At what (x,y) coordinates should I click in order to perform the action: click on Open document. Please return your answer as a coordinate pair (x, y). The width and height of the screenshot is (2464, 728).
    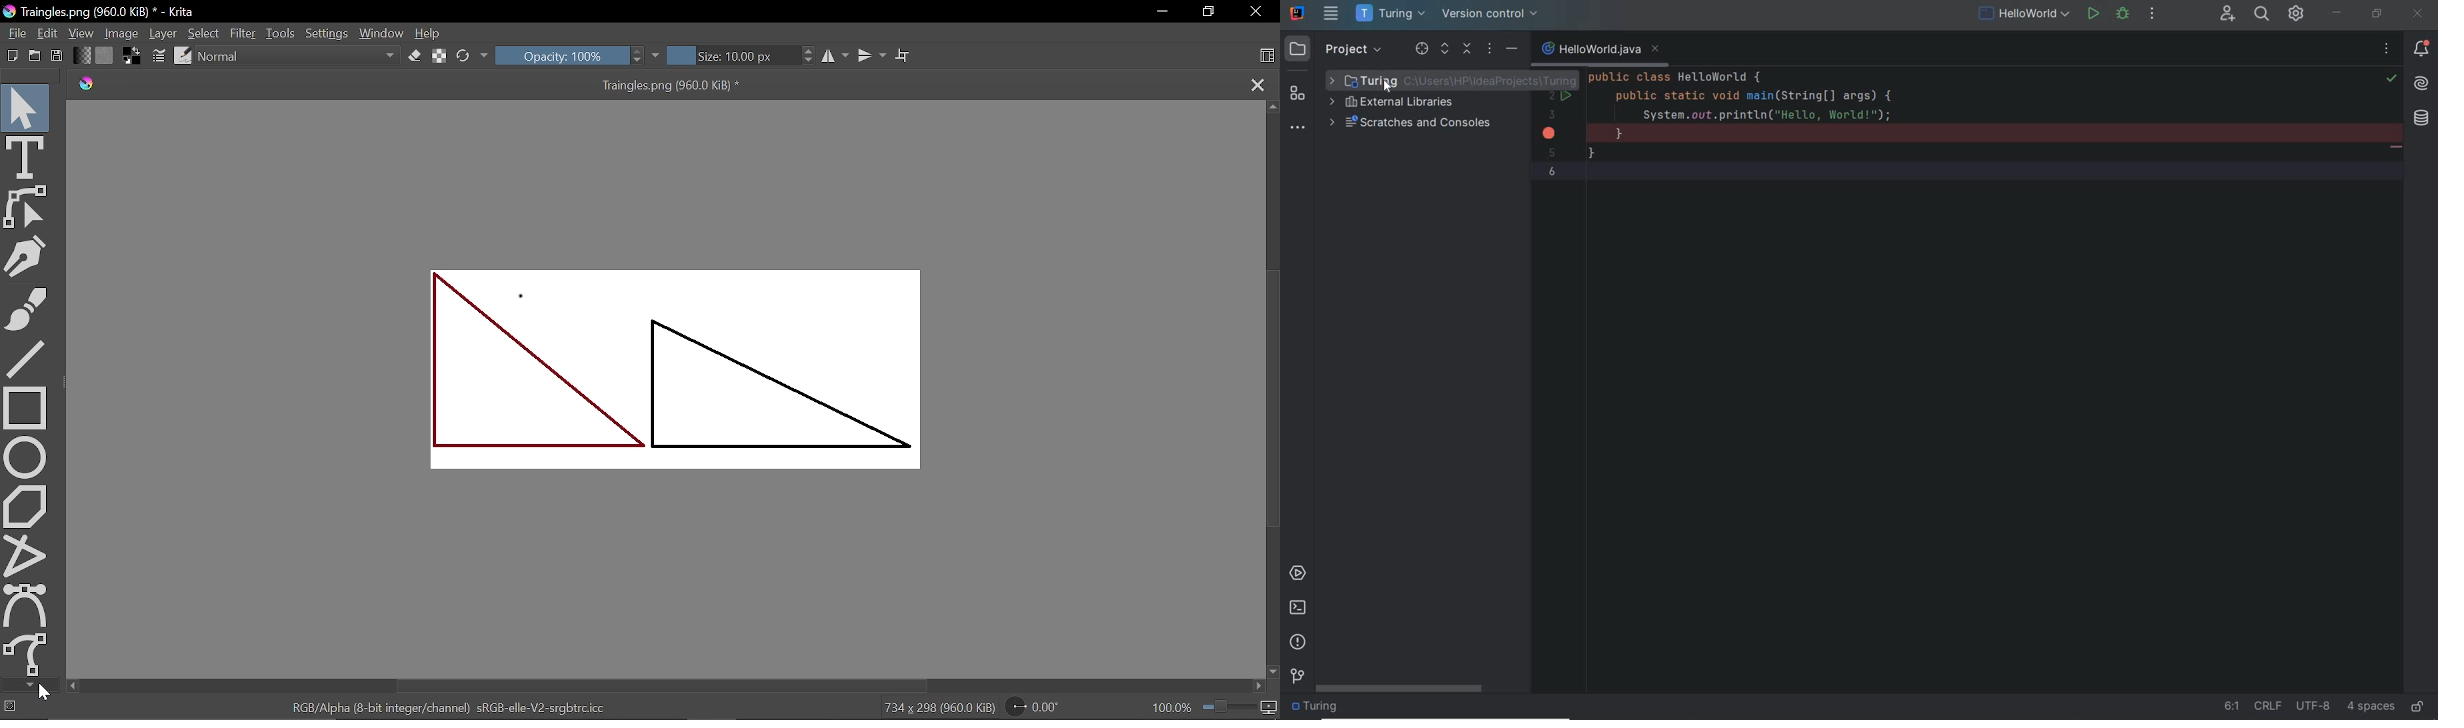
    Looking at the image, I should click on (37, 55).